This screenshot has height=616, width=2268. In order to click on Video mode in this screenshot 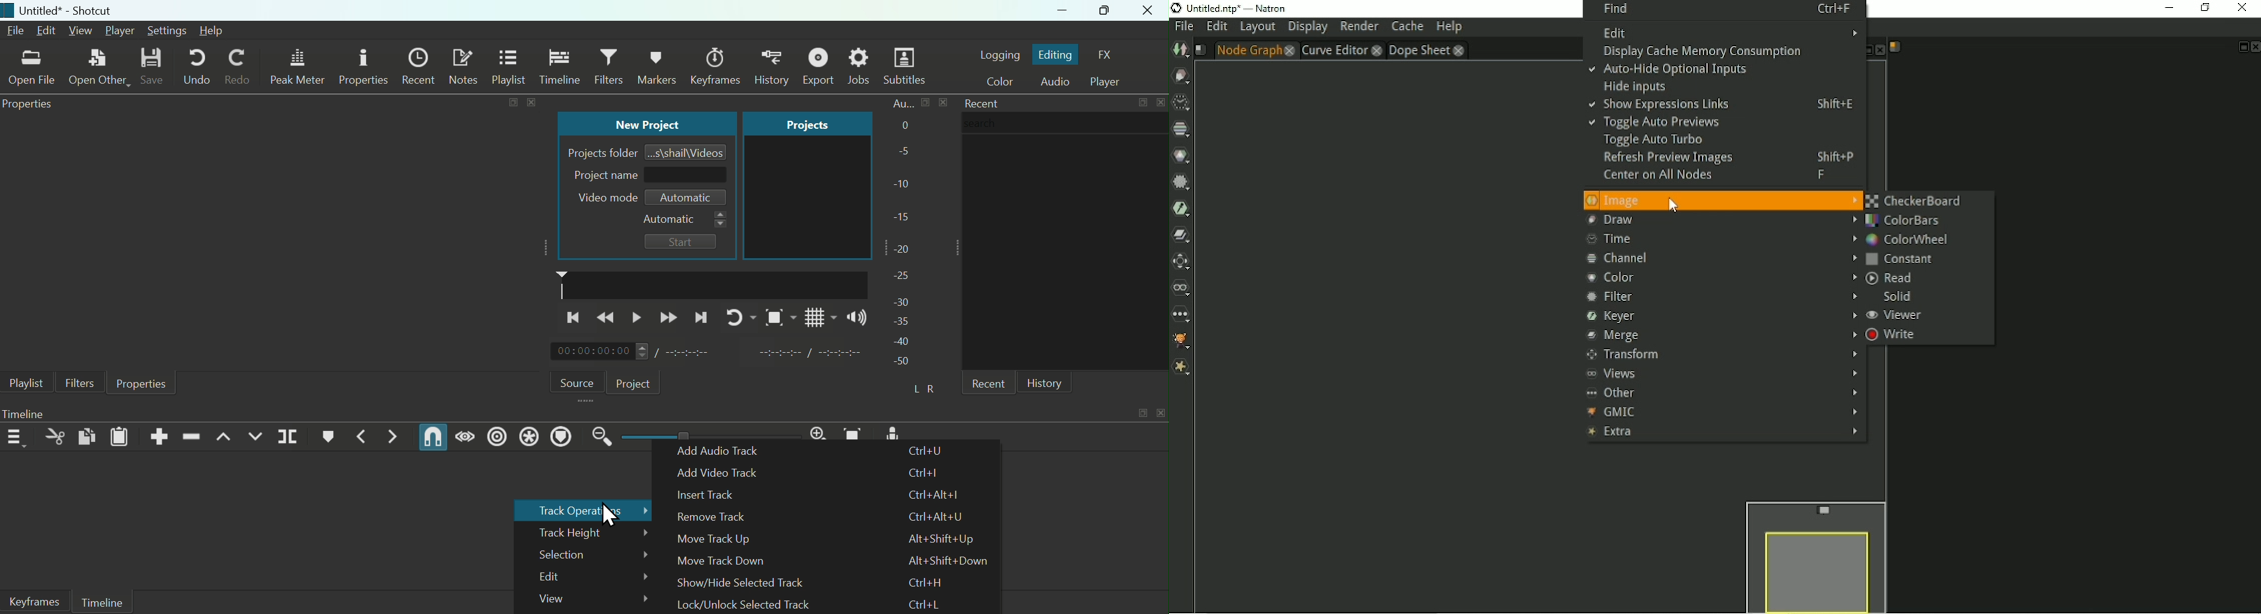, I will do `click(603, 198)`.